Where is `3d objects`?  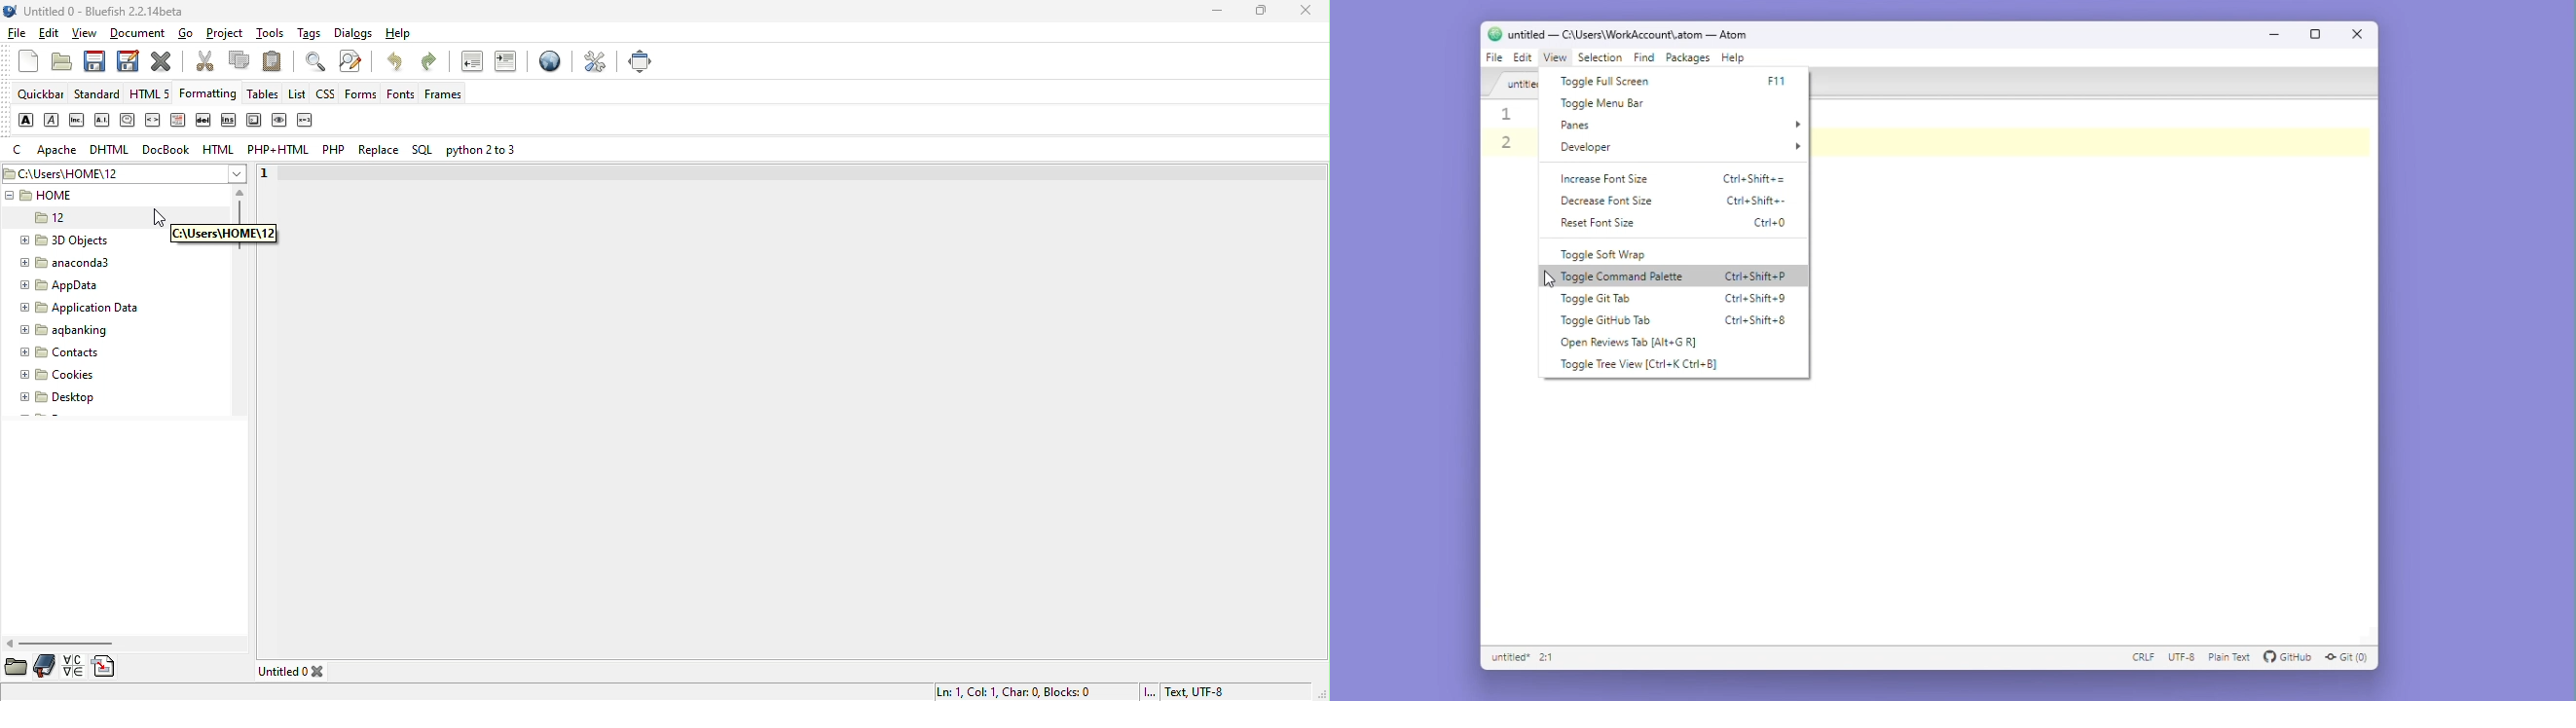 3d objects is located at coordinates (73, 240).